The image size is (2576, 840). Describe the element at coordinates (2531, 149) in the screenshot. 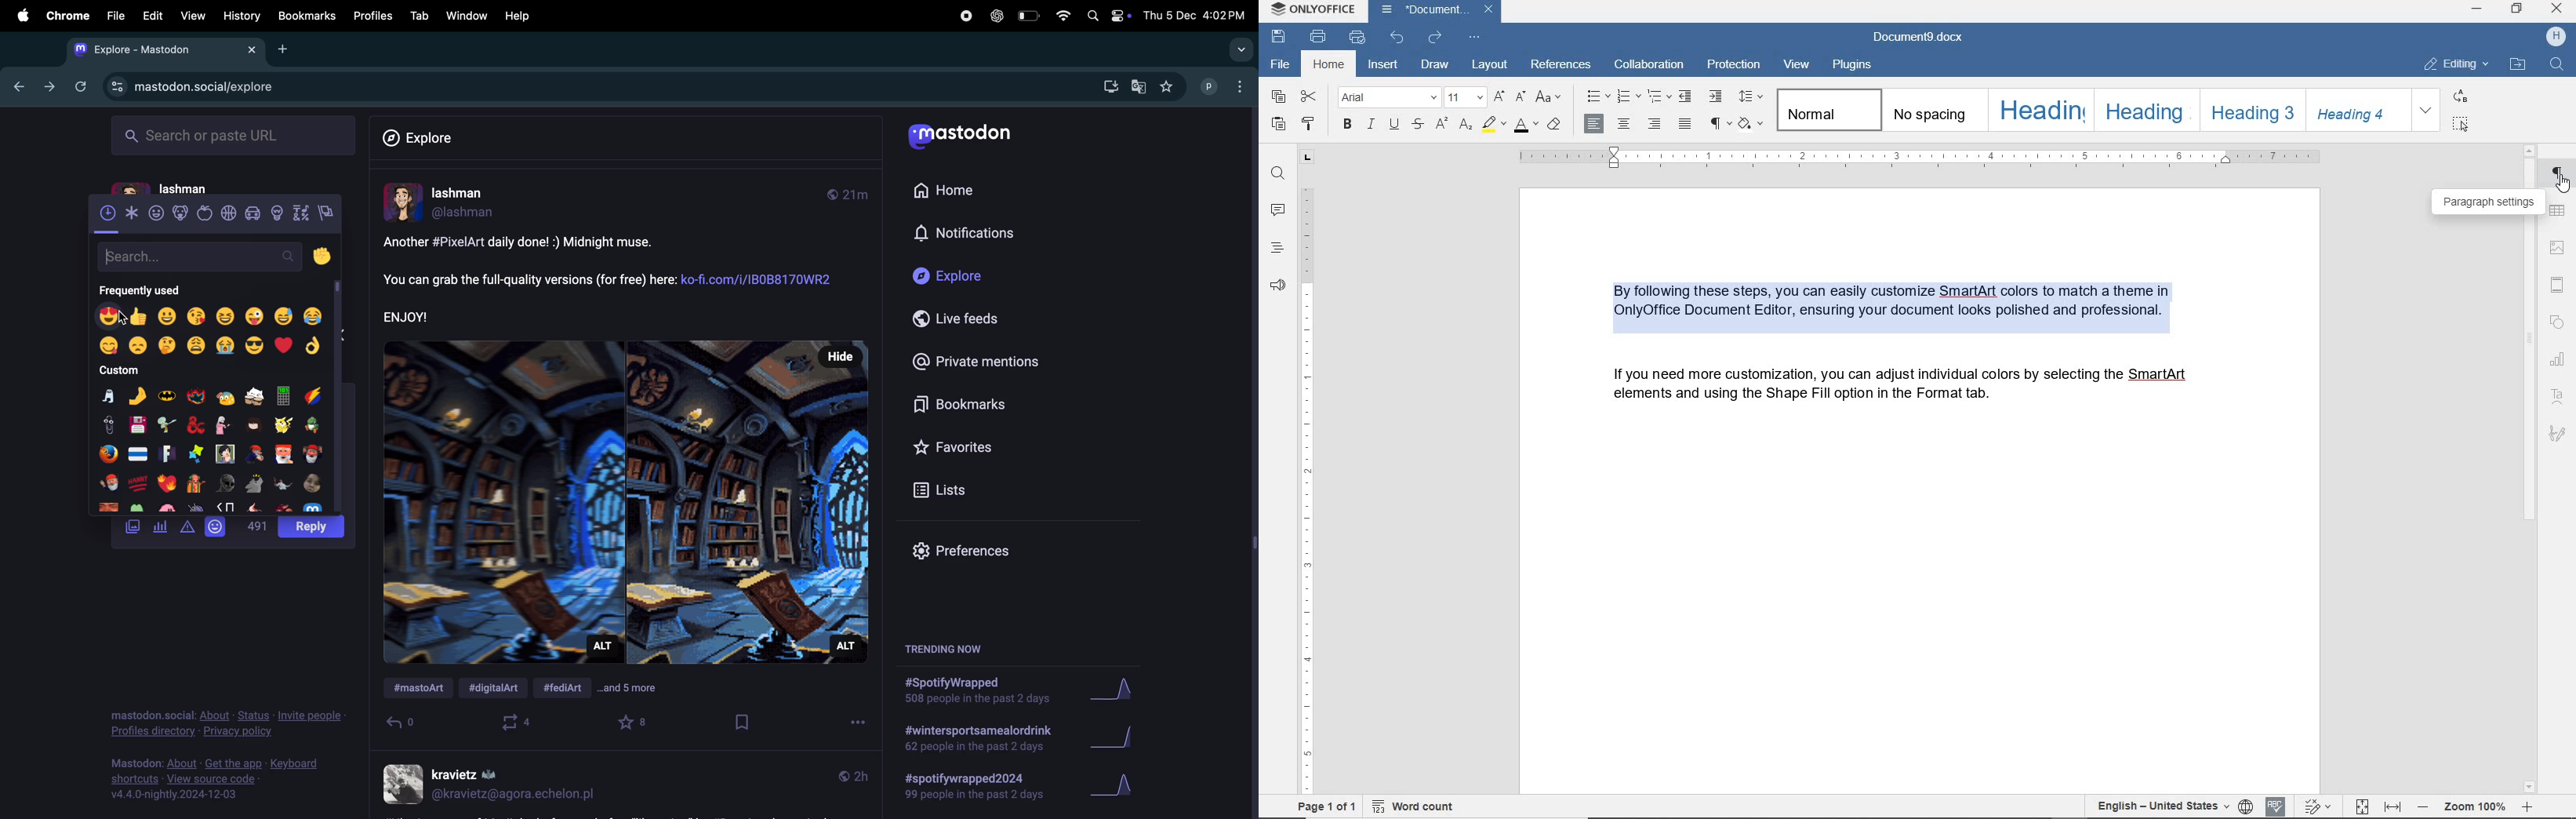

I see `scroll up` at that location.